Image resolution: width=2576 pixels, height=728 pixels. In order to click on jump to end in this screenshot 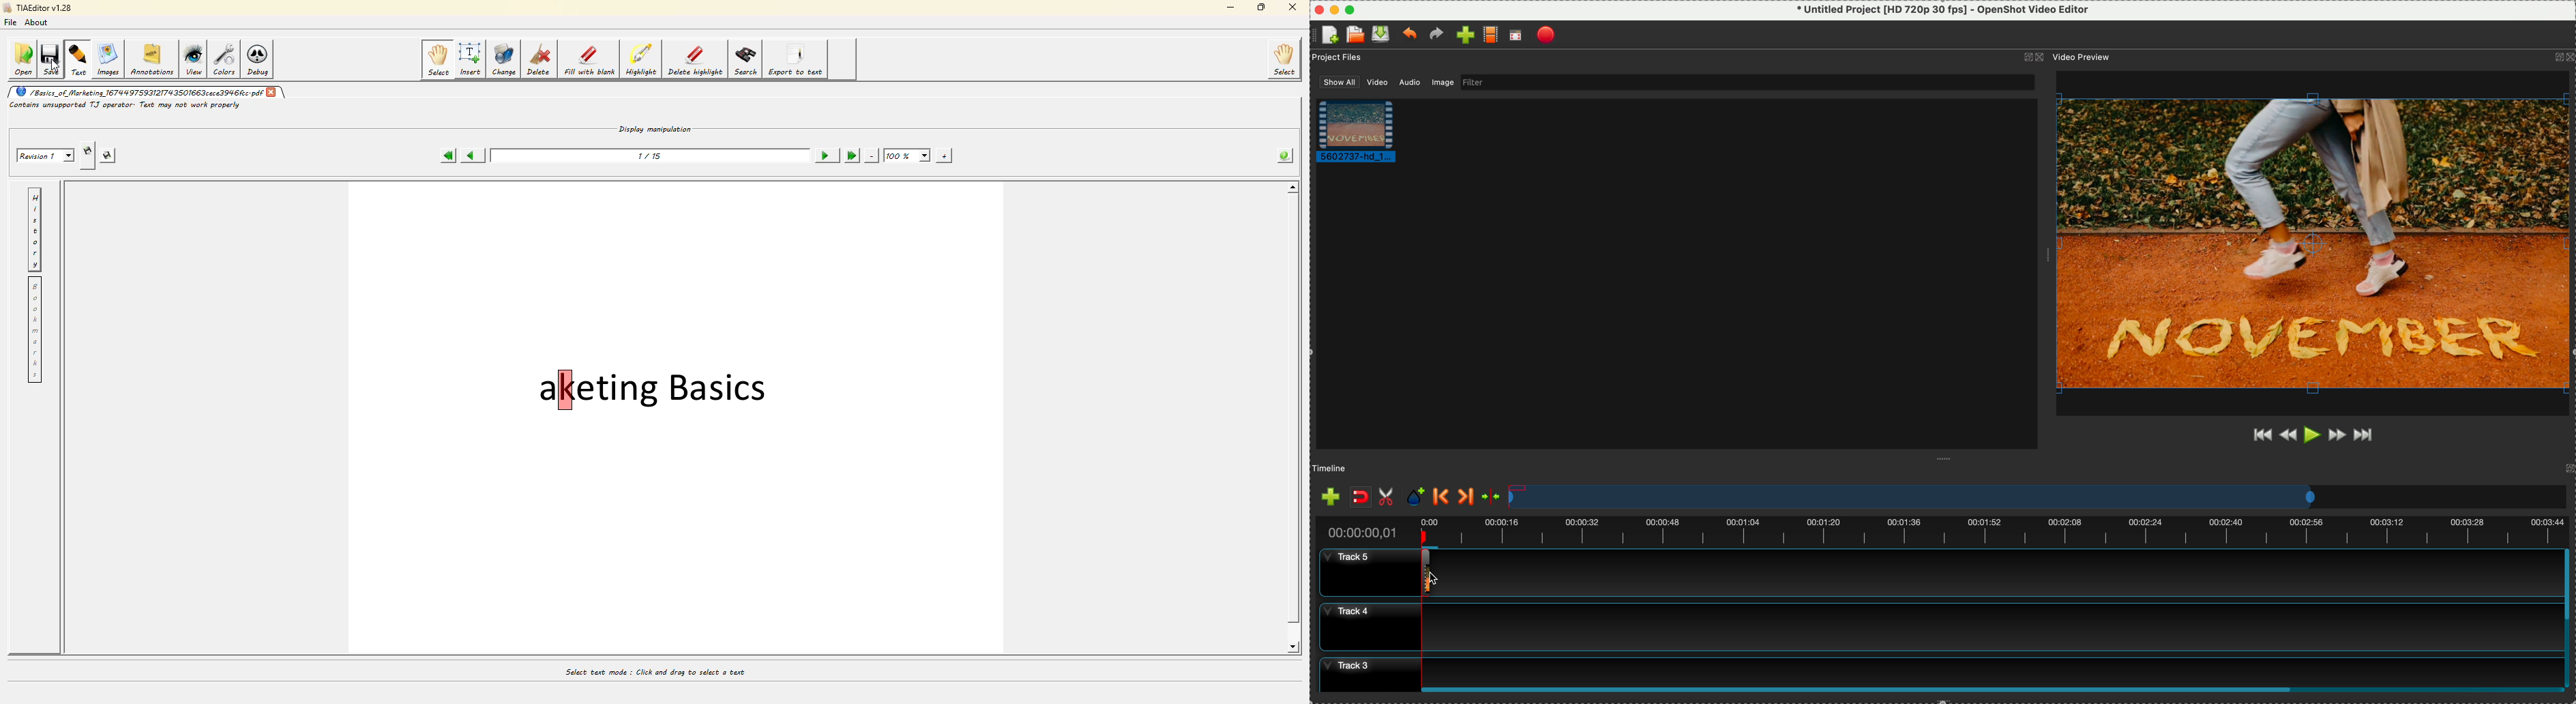, I will do `click(2367, 437)`.